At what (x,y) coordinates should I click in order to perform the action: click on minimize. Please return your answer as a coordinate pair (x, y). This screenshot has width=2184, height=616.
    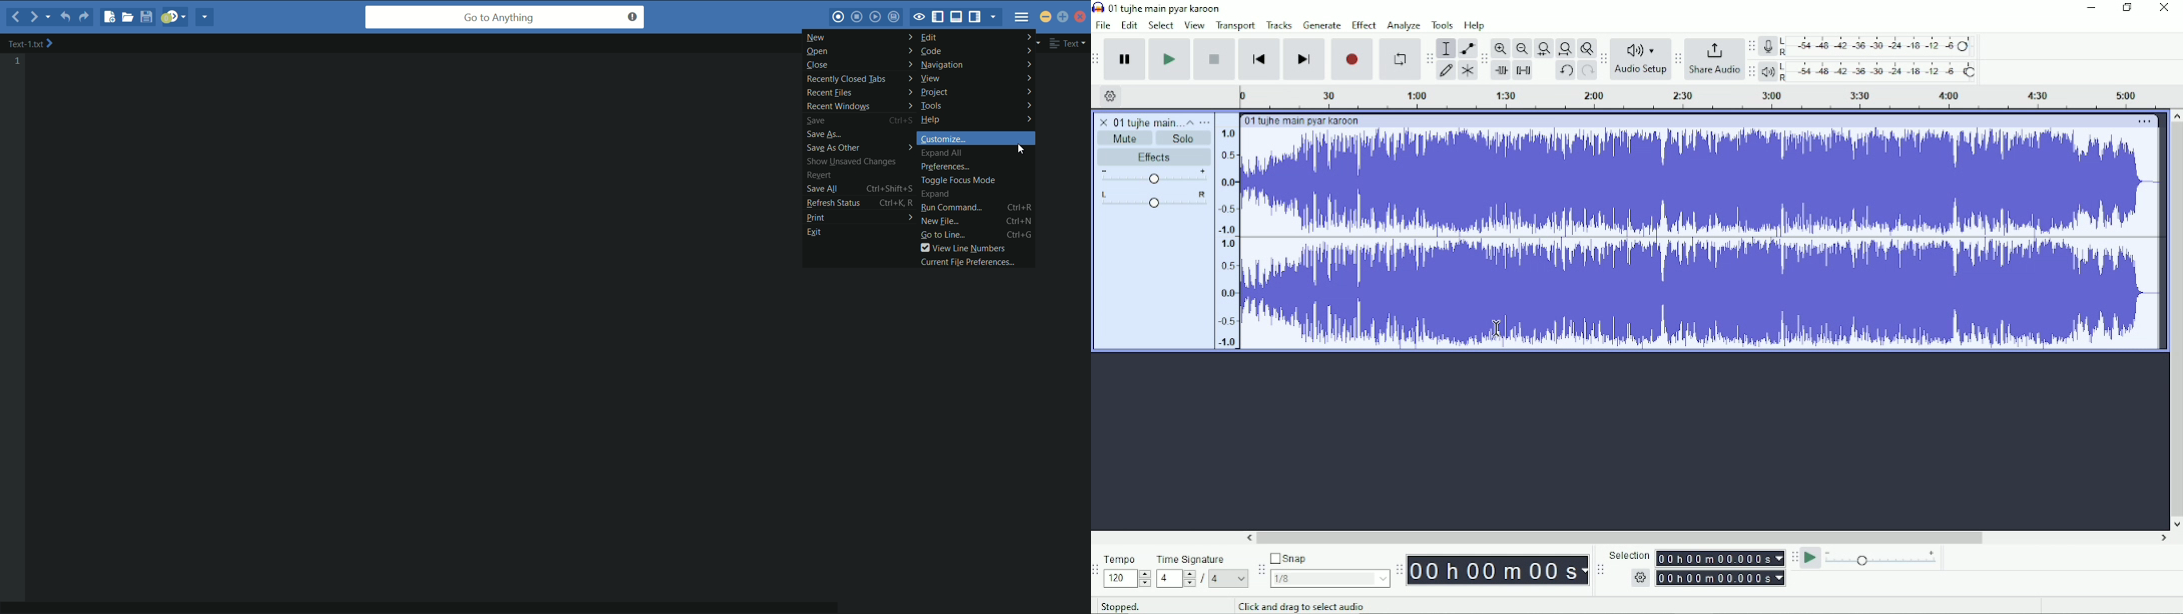
    Looking at the image, I should click on (1045, 16).